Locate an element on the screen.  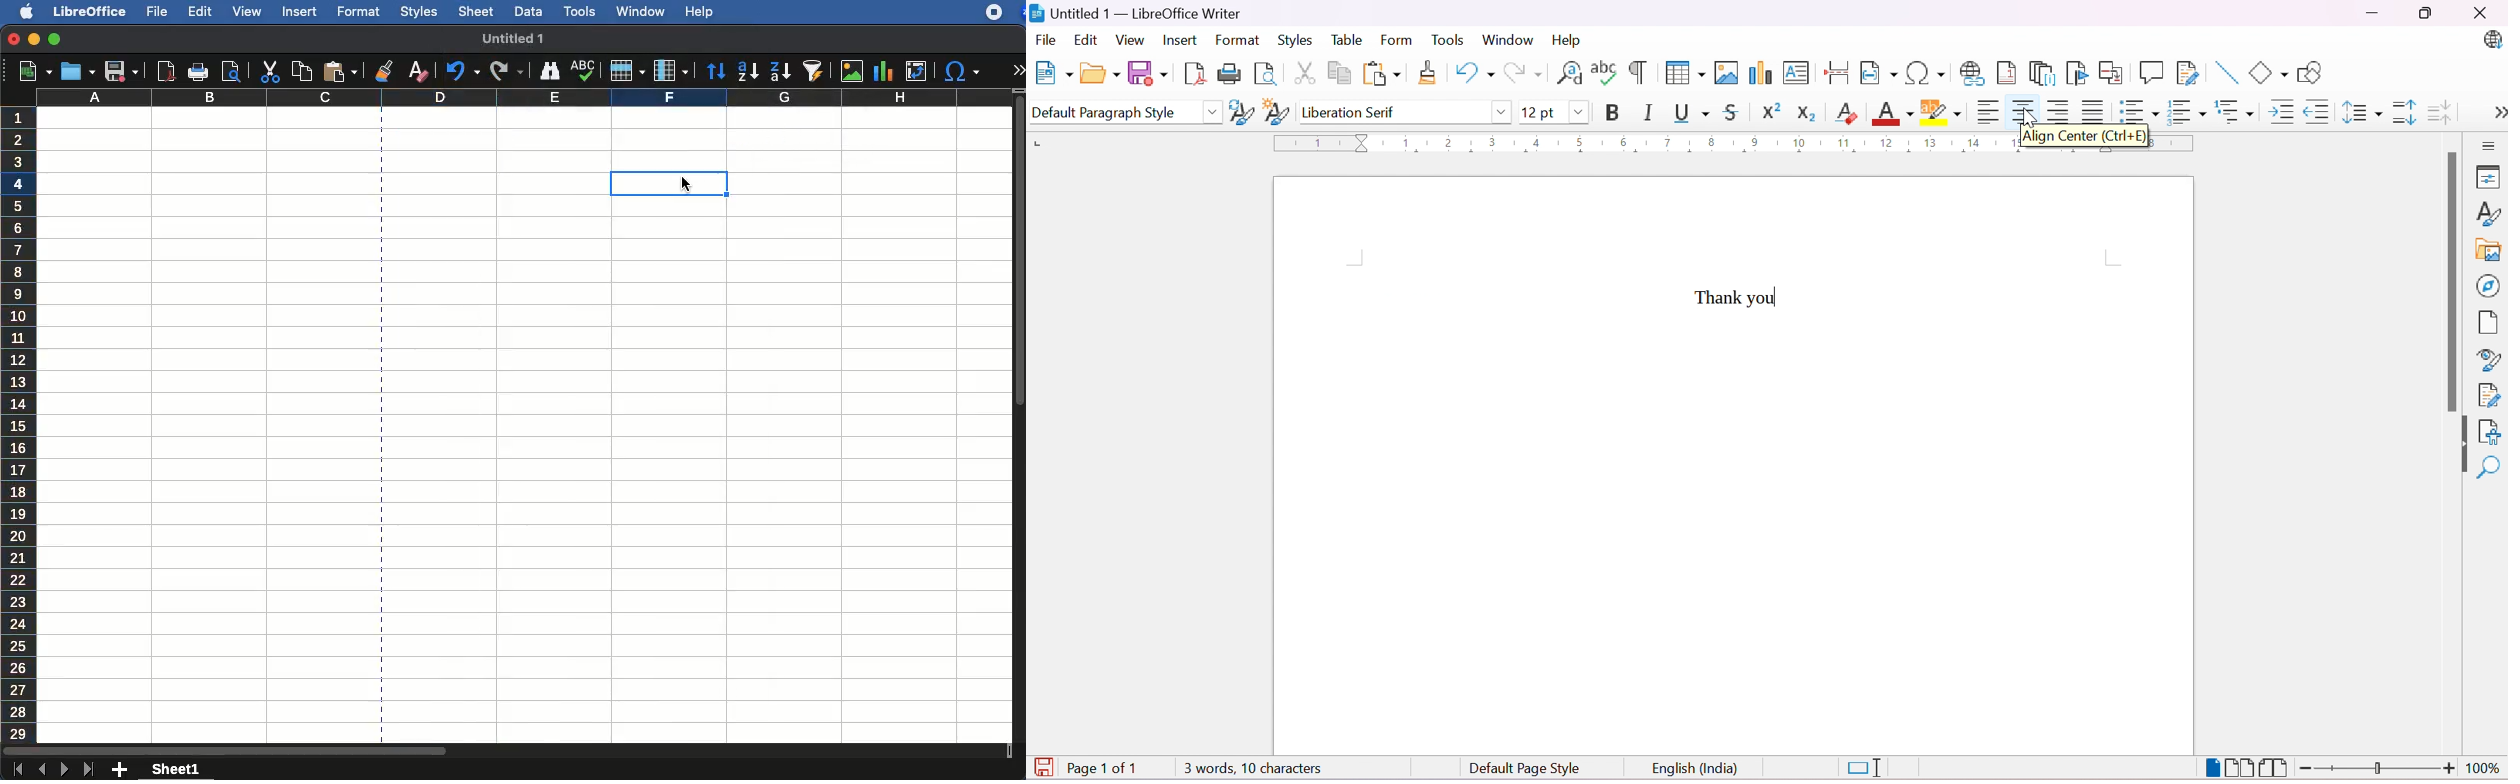
Bold is located at coordinates (1618, 112).